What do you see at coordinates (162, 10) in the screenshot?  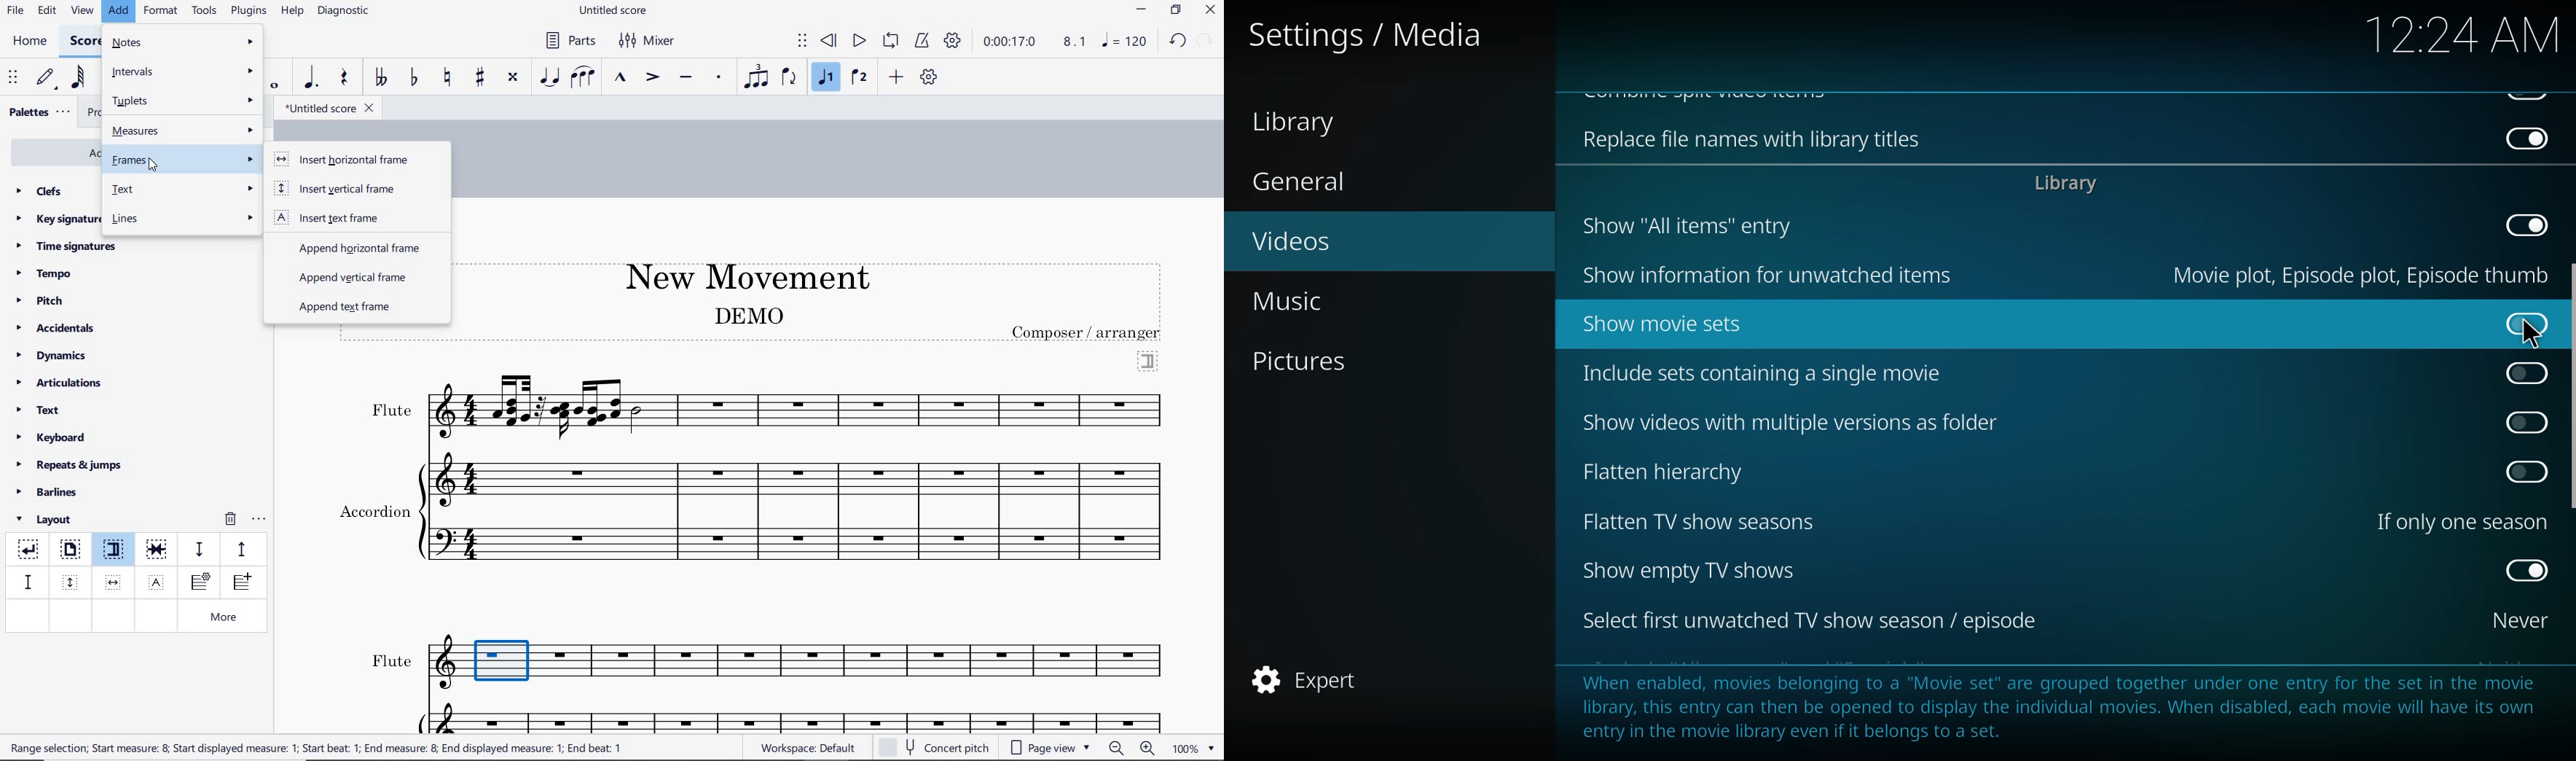 I see `format` at bounding box center [162, 10].